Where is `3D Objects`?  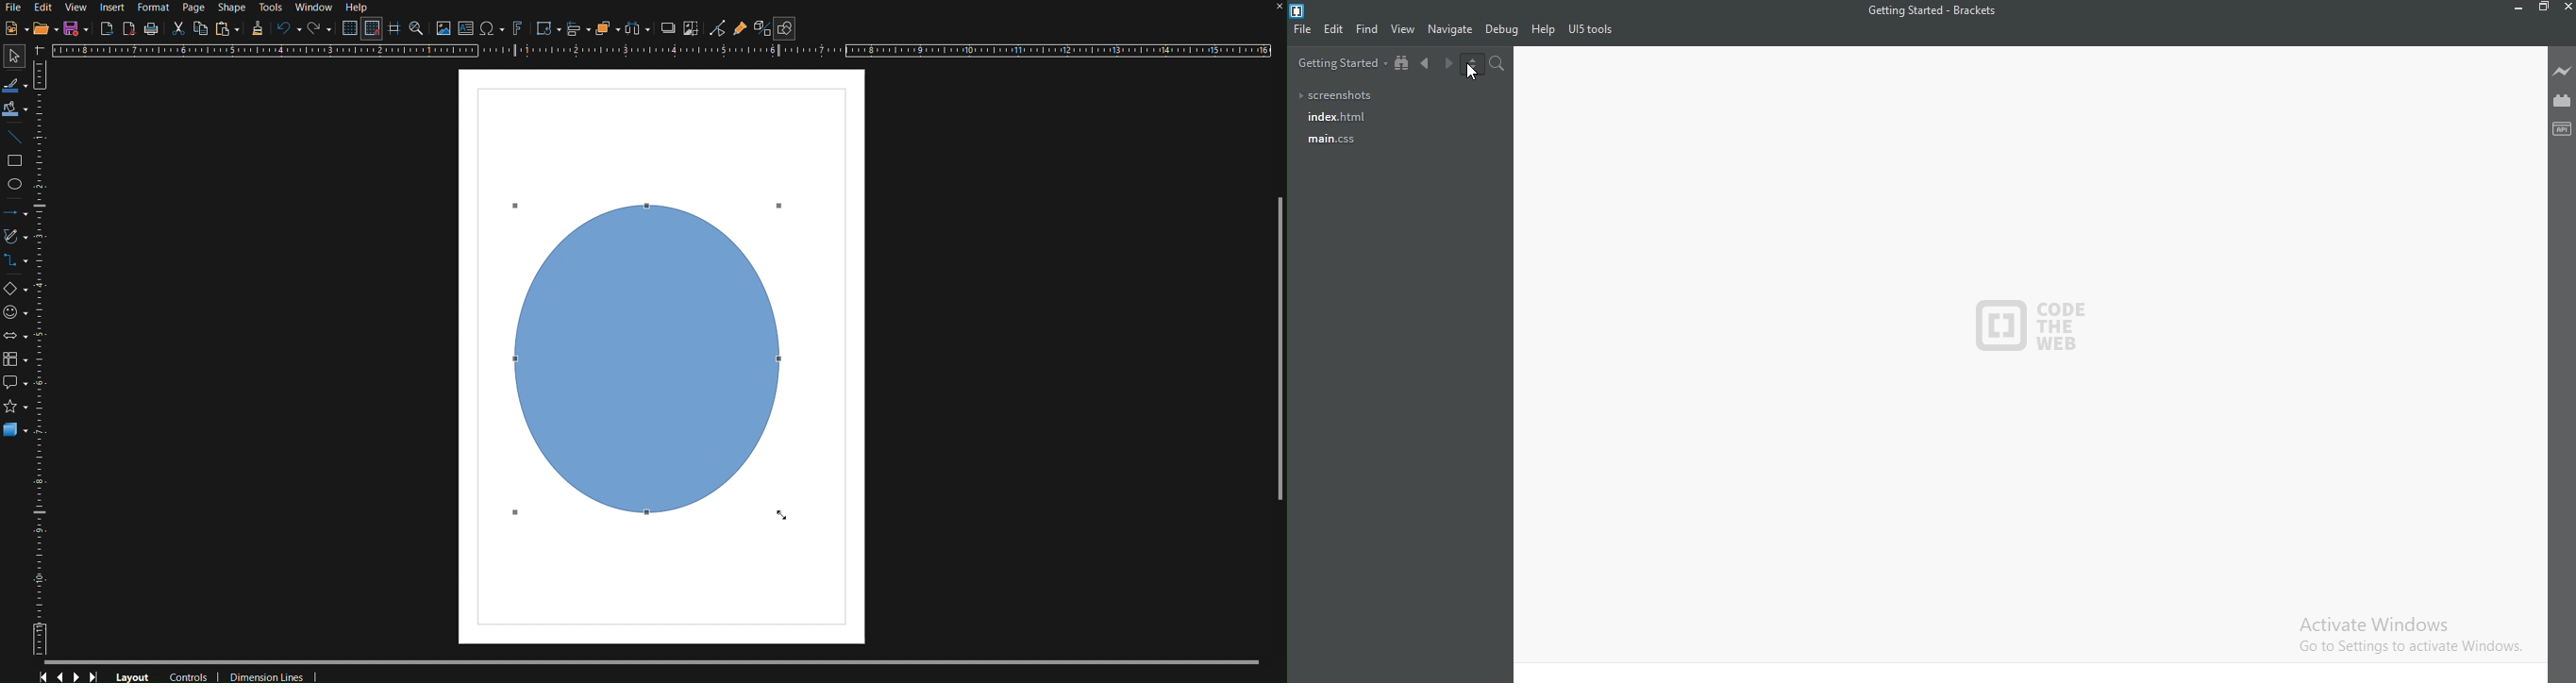 3D Objects is located at coordinates (15, 429).